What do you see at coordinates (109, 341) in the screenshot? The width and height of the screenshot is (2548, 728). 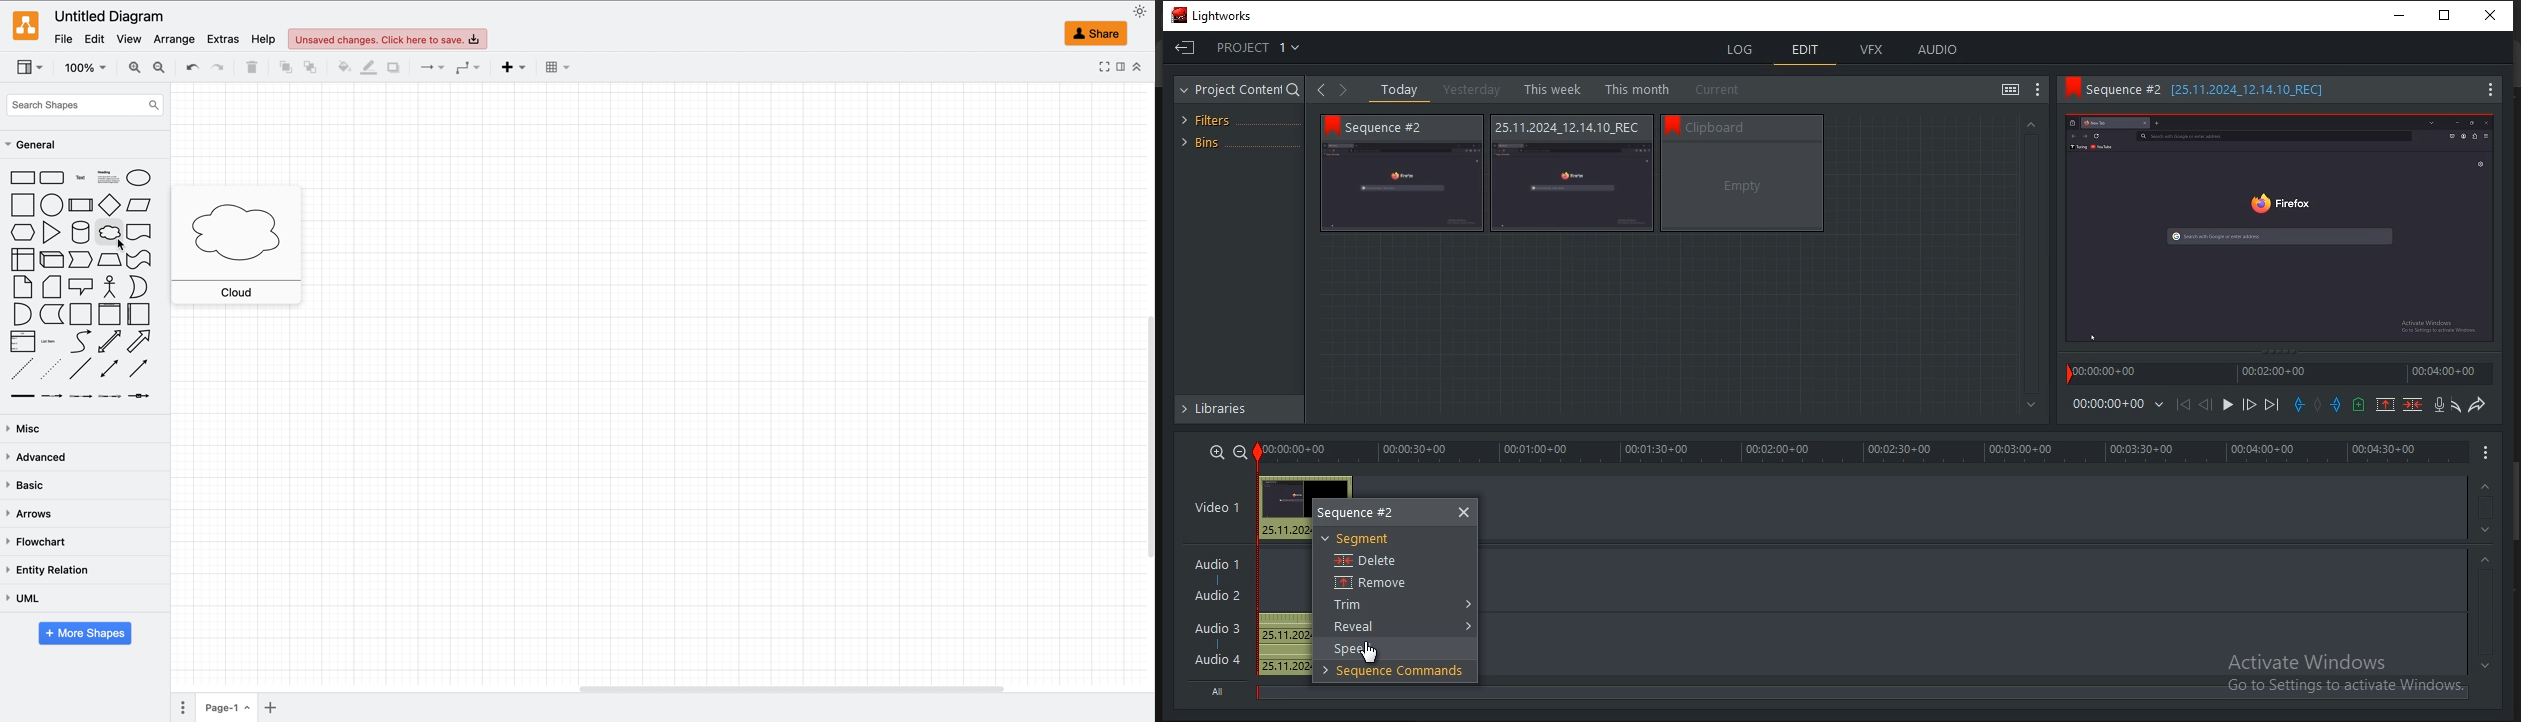 I see `bidirectional arrow` at bounding box center [109, 341].